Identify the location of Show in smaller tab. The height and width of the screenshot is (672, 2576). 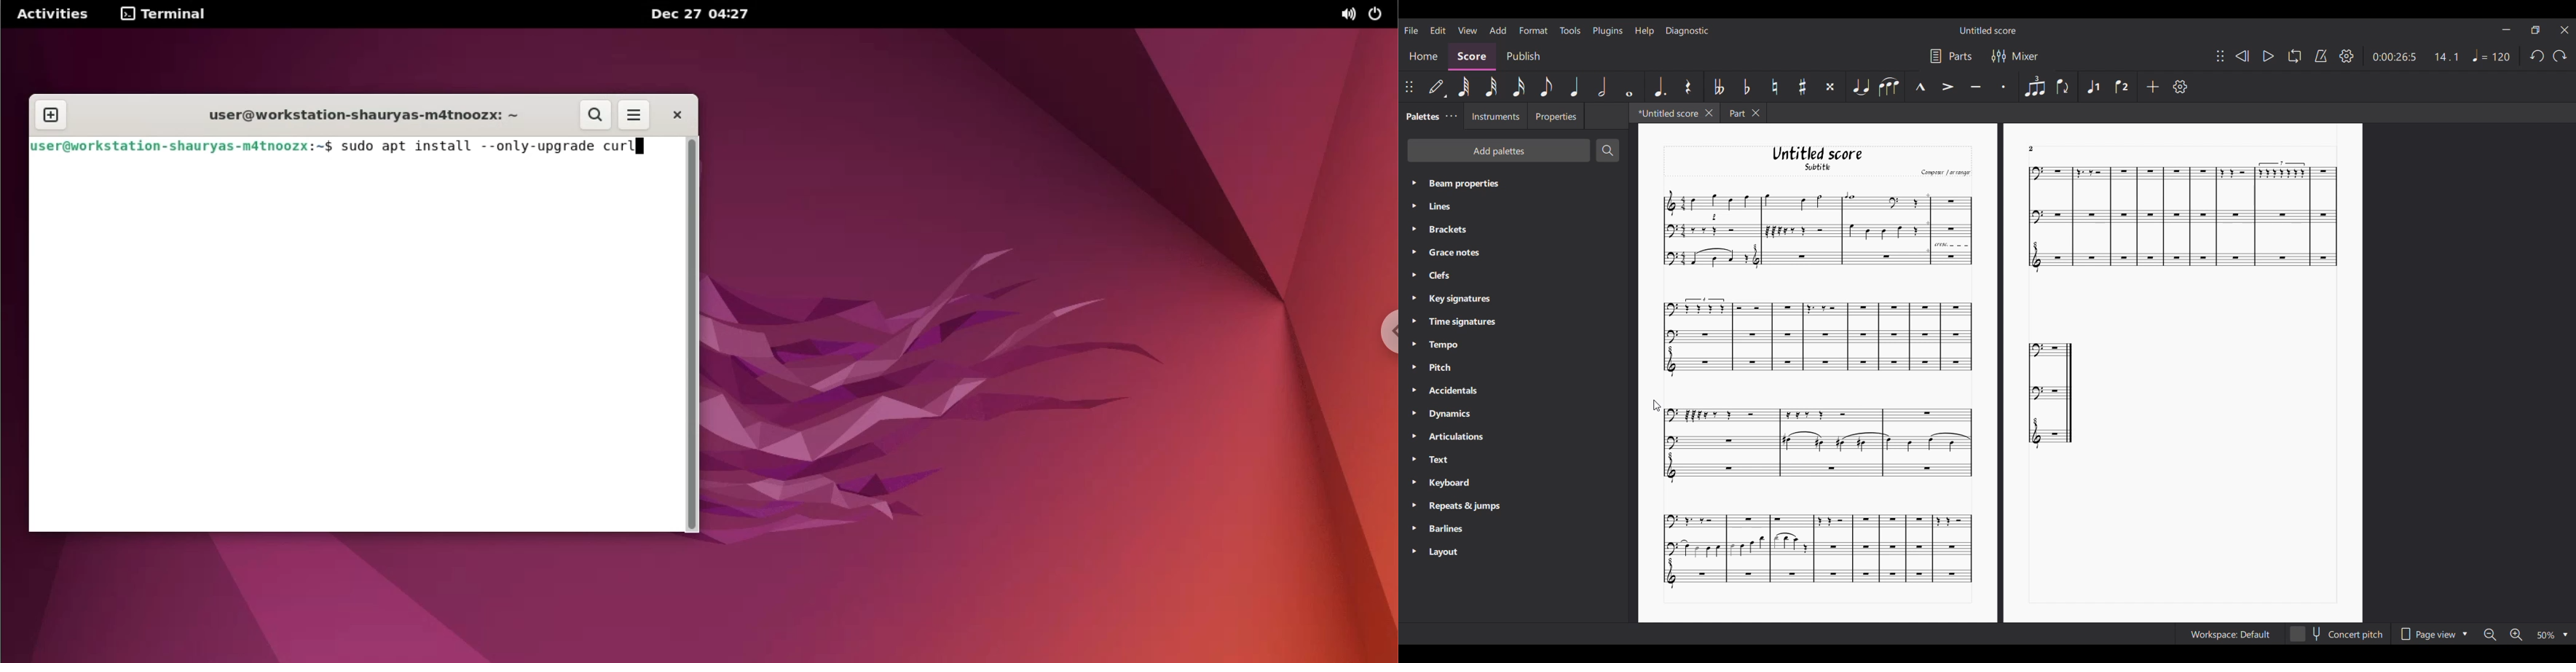
(2535, 30).